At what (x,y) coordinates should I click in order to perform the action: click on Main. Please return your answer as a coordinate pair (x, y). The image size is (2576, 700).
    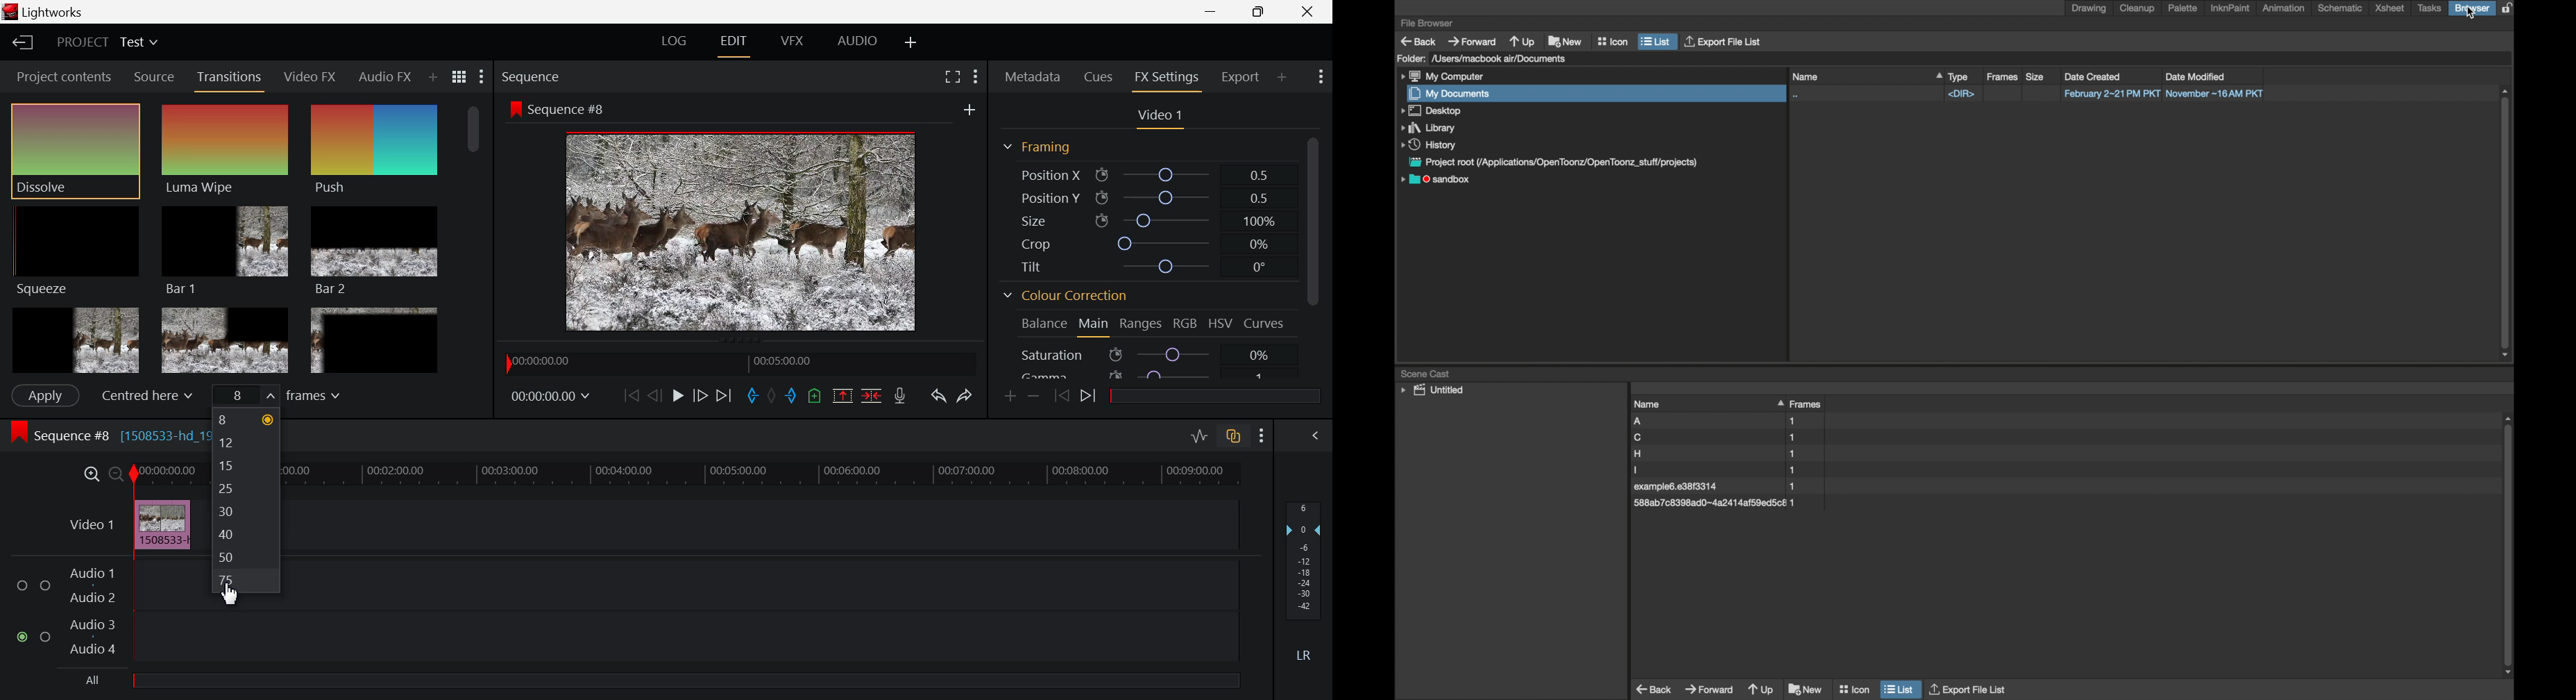
    Looking at the image, I should click on (1094, 326).